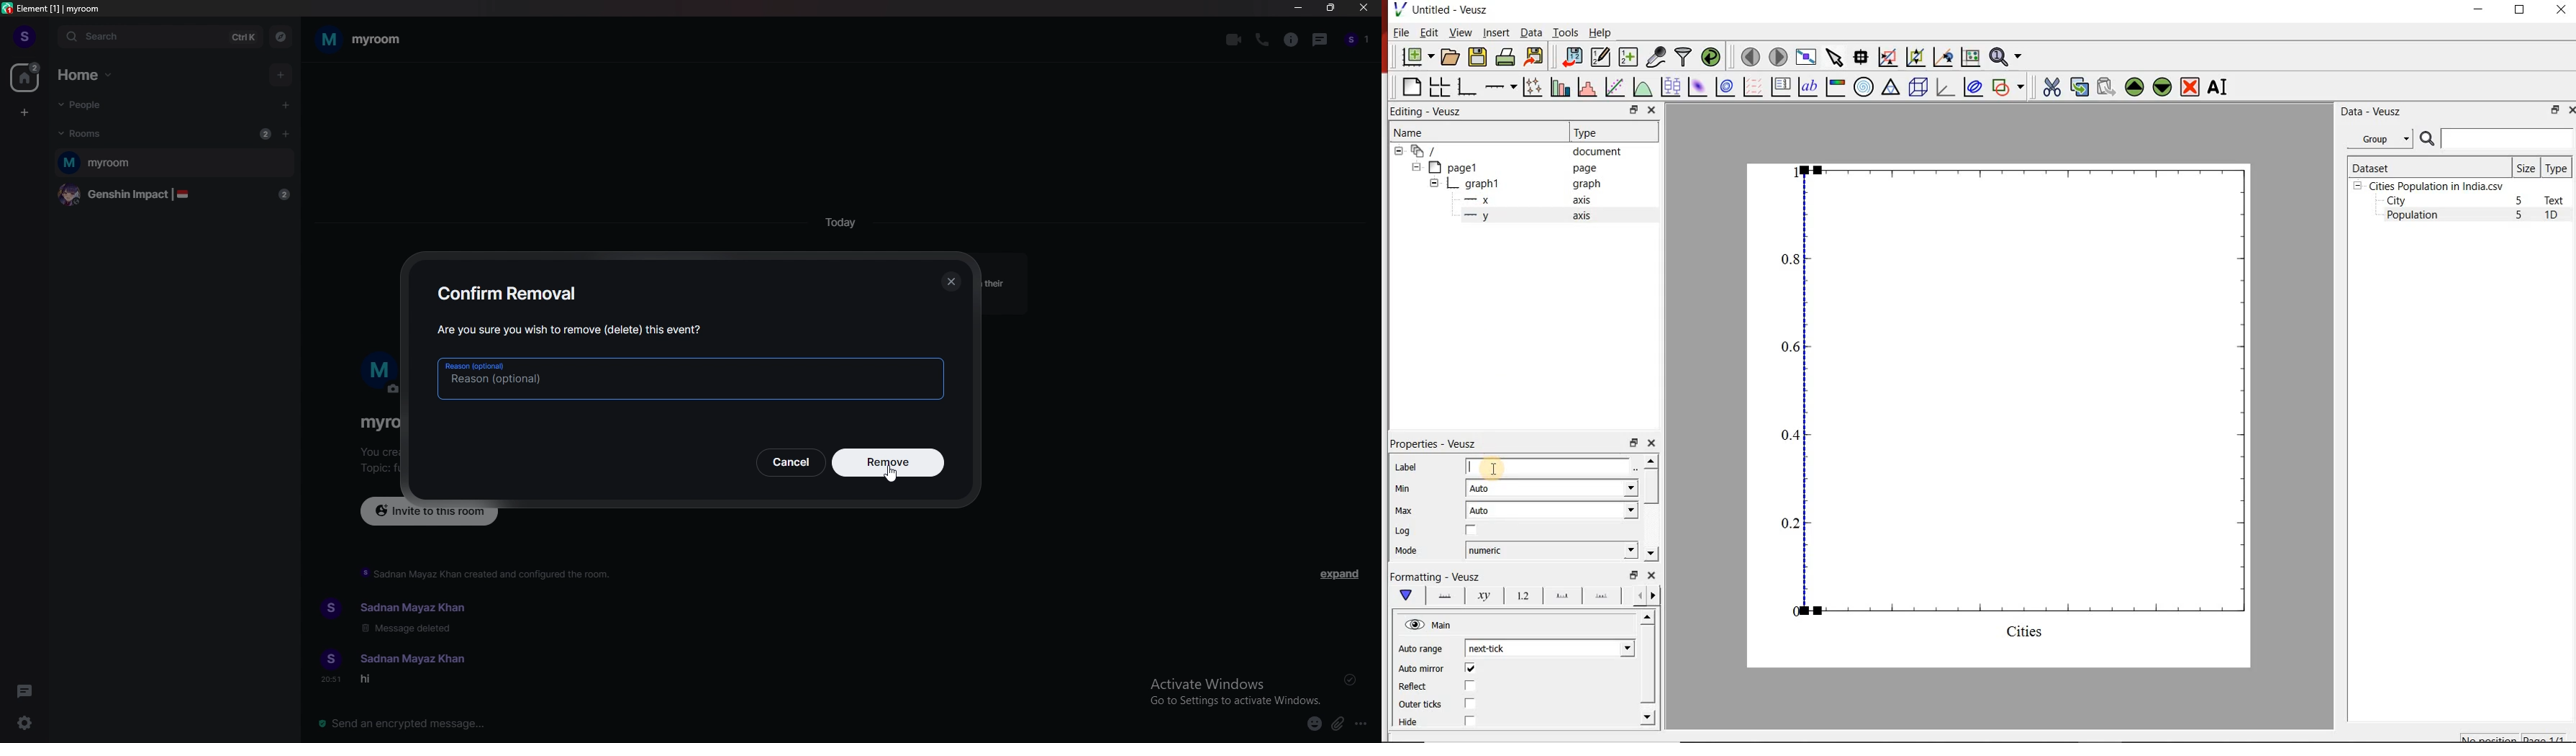  What do you see at coordinates (1651, 443) in the screenshot?
I see `close` at bounding box center [1651, 443].